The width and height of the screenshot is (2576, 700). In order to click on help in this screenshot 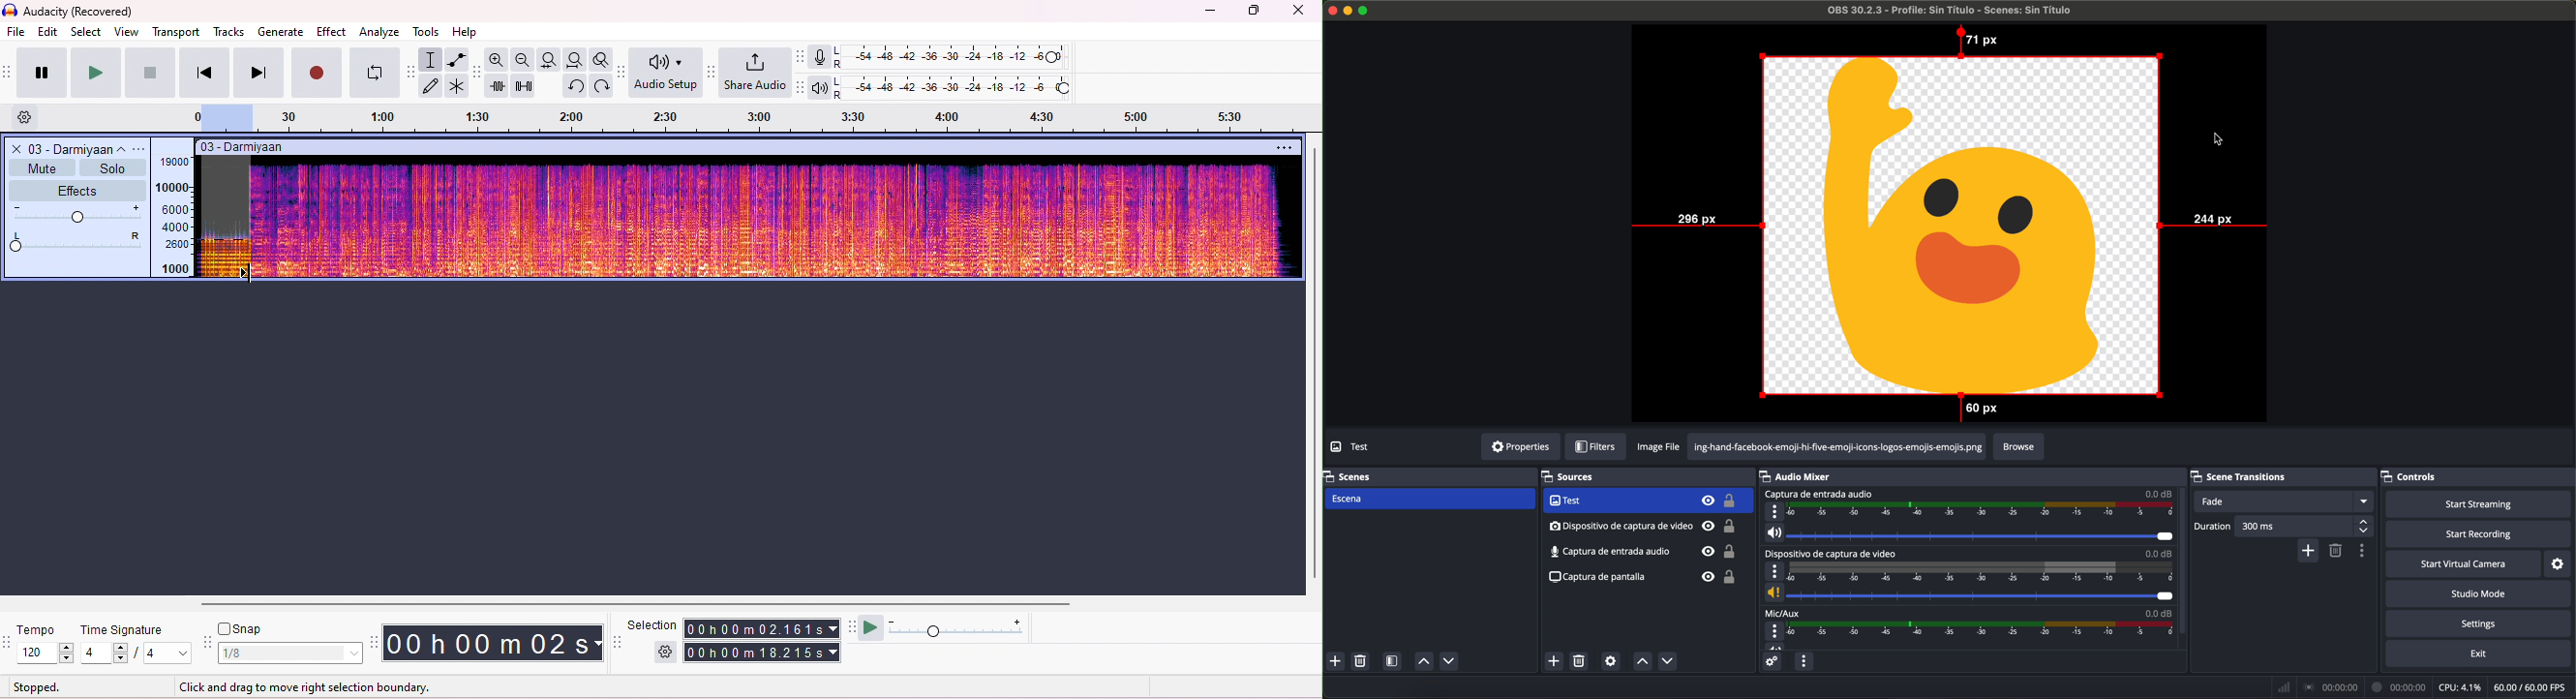, I will do `click(467, 31)`.